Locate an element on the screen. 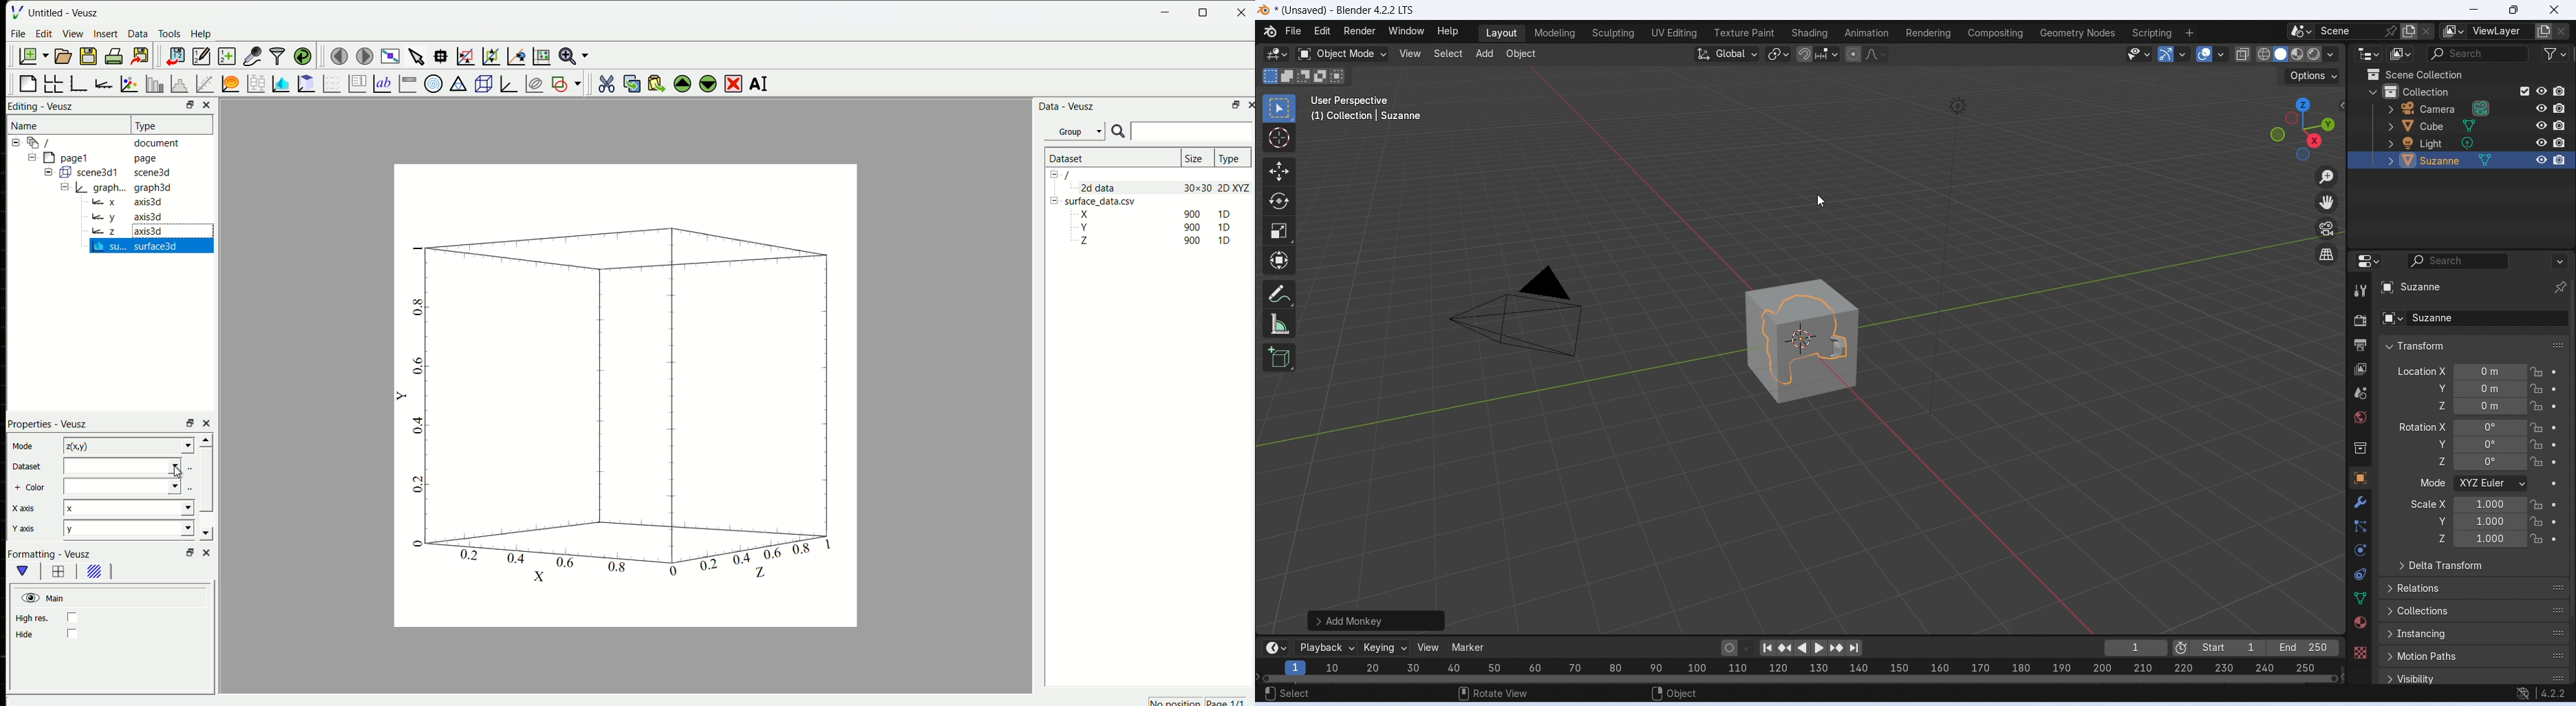  Hide is located at coordinates (25, 634).